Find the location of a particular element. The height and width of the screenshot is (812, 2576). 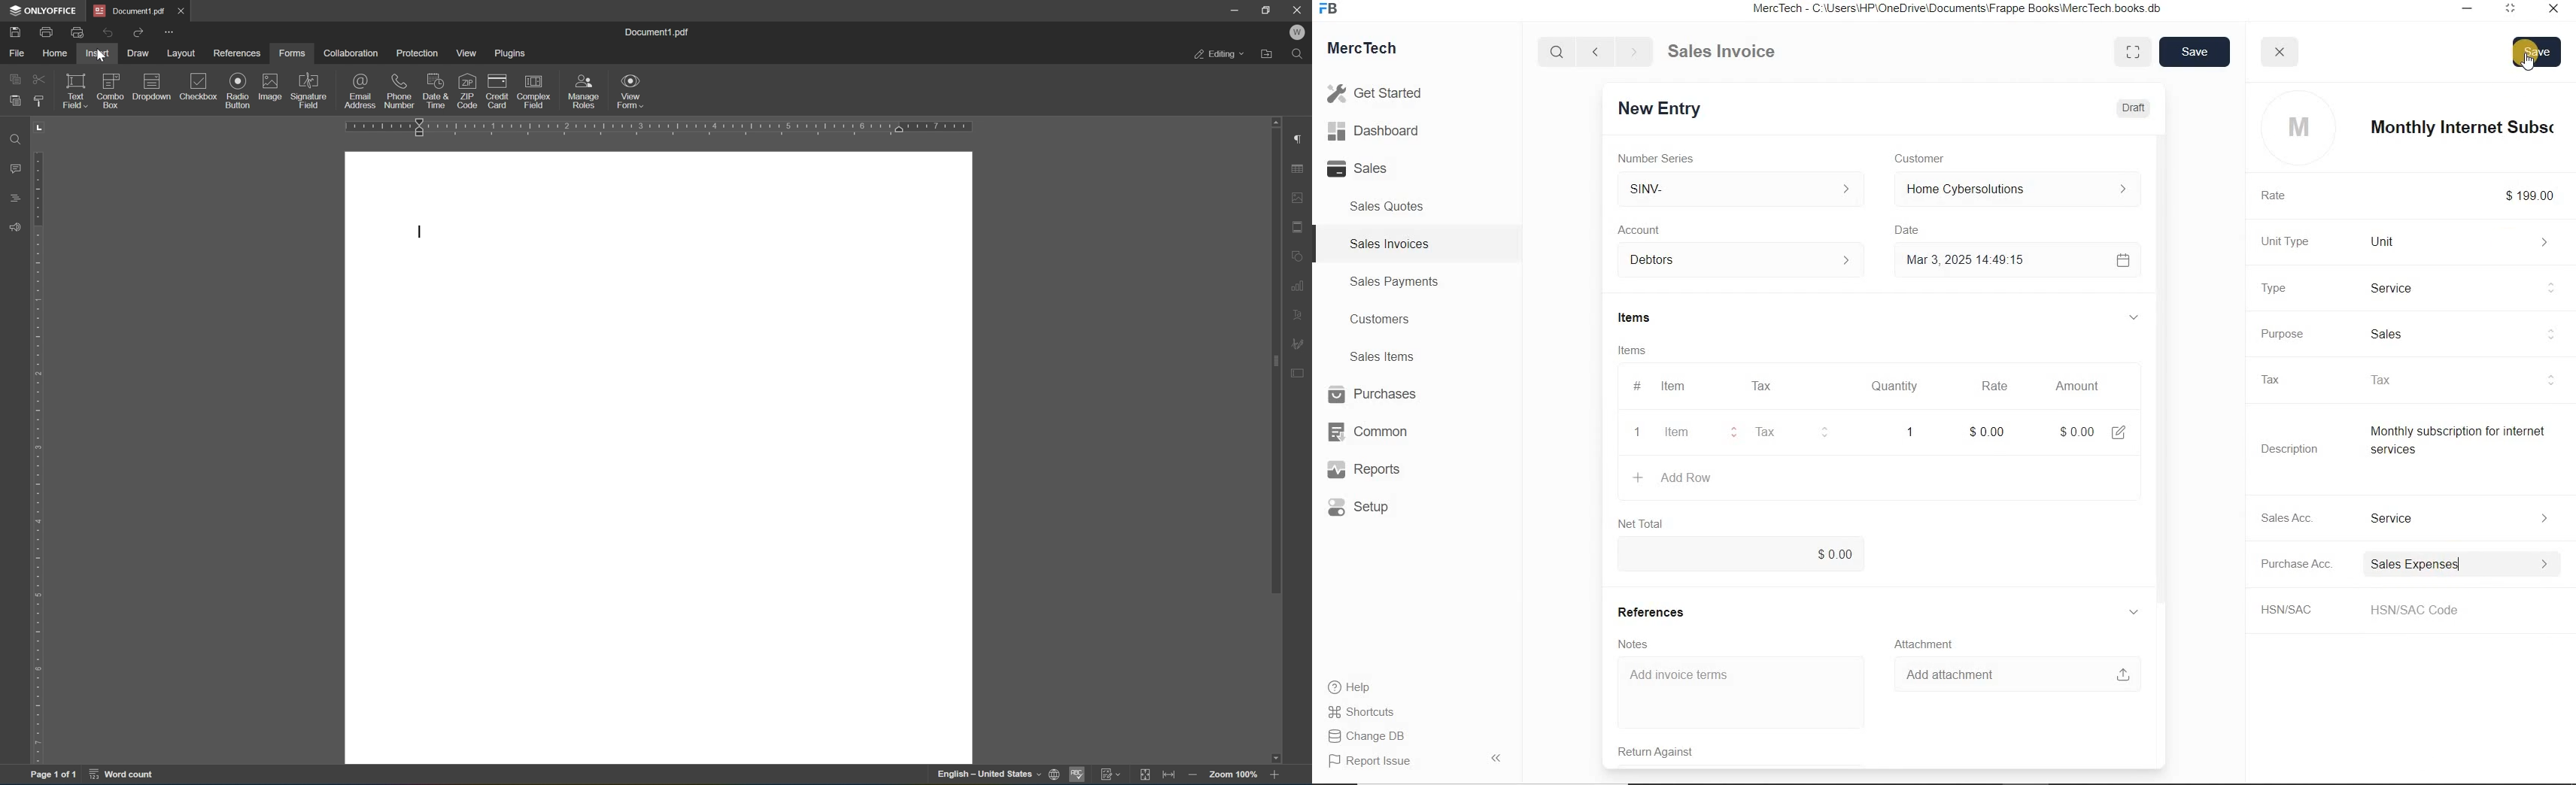

Tax is located at coordinates (2269, 379).